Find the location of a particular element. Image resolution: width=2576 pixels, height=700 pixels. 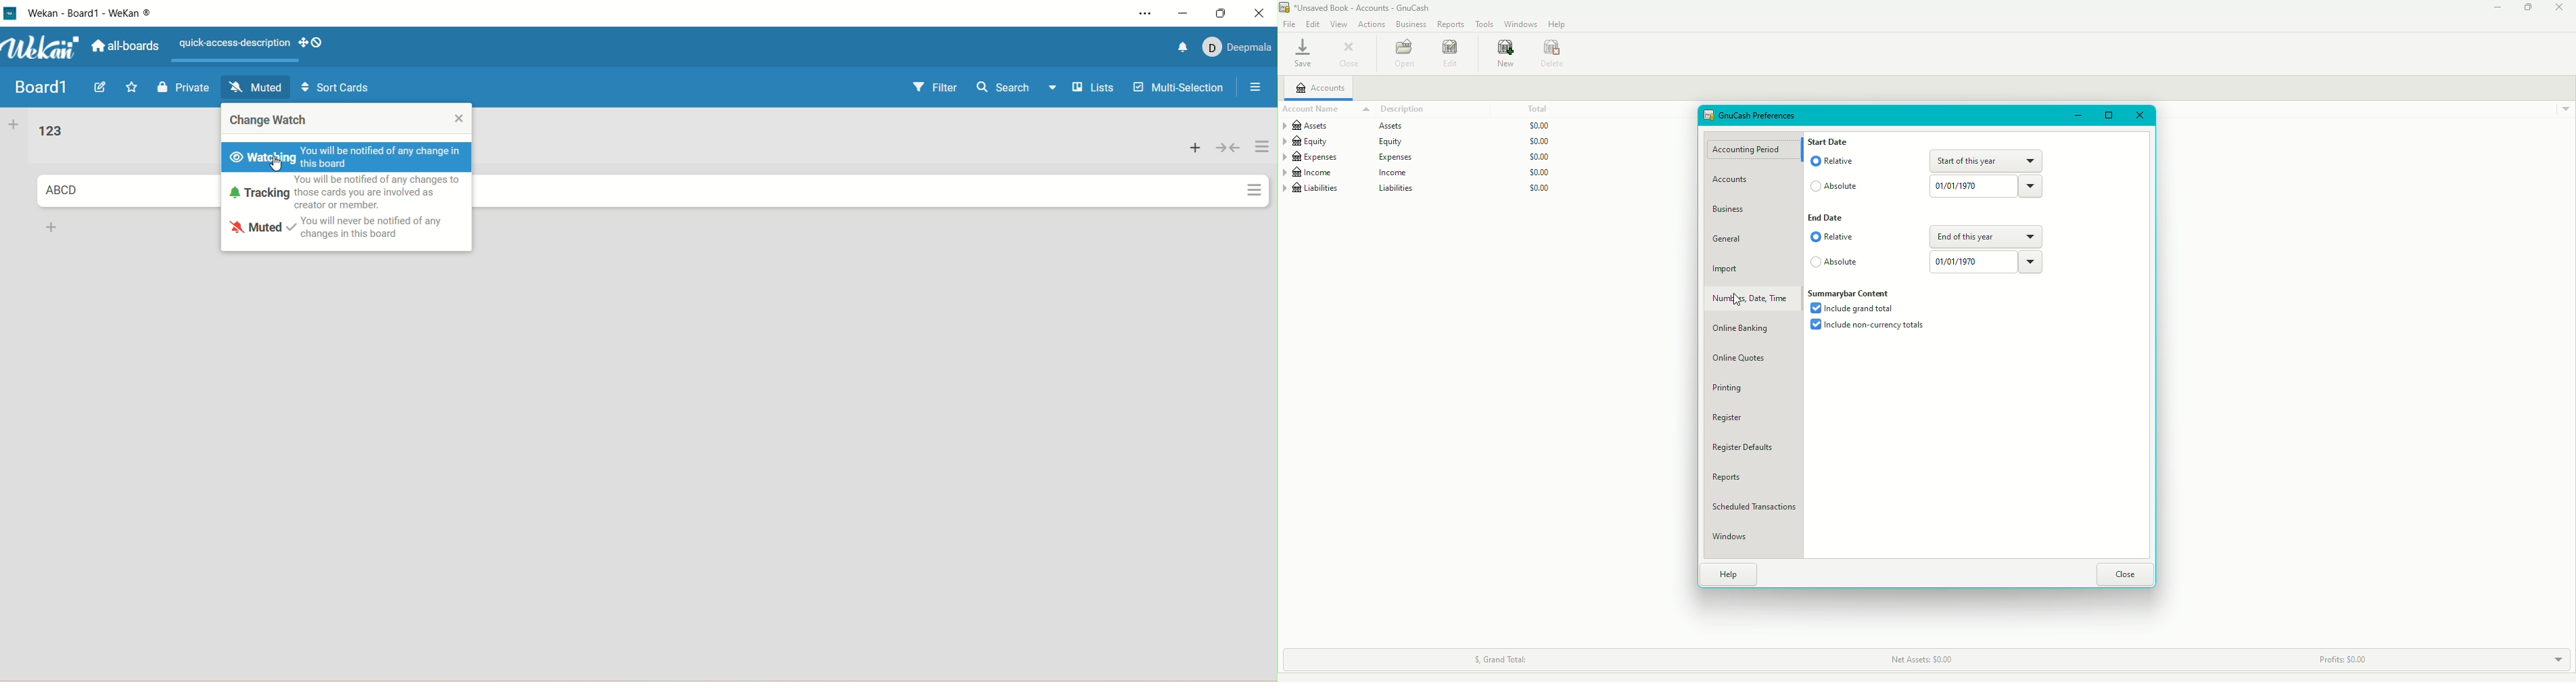

add is located at coordinates (1196, 147).